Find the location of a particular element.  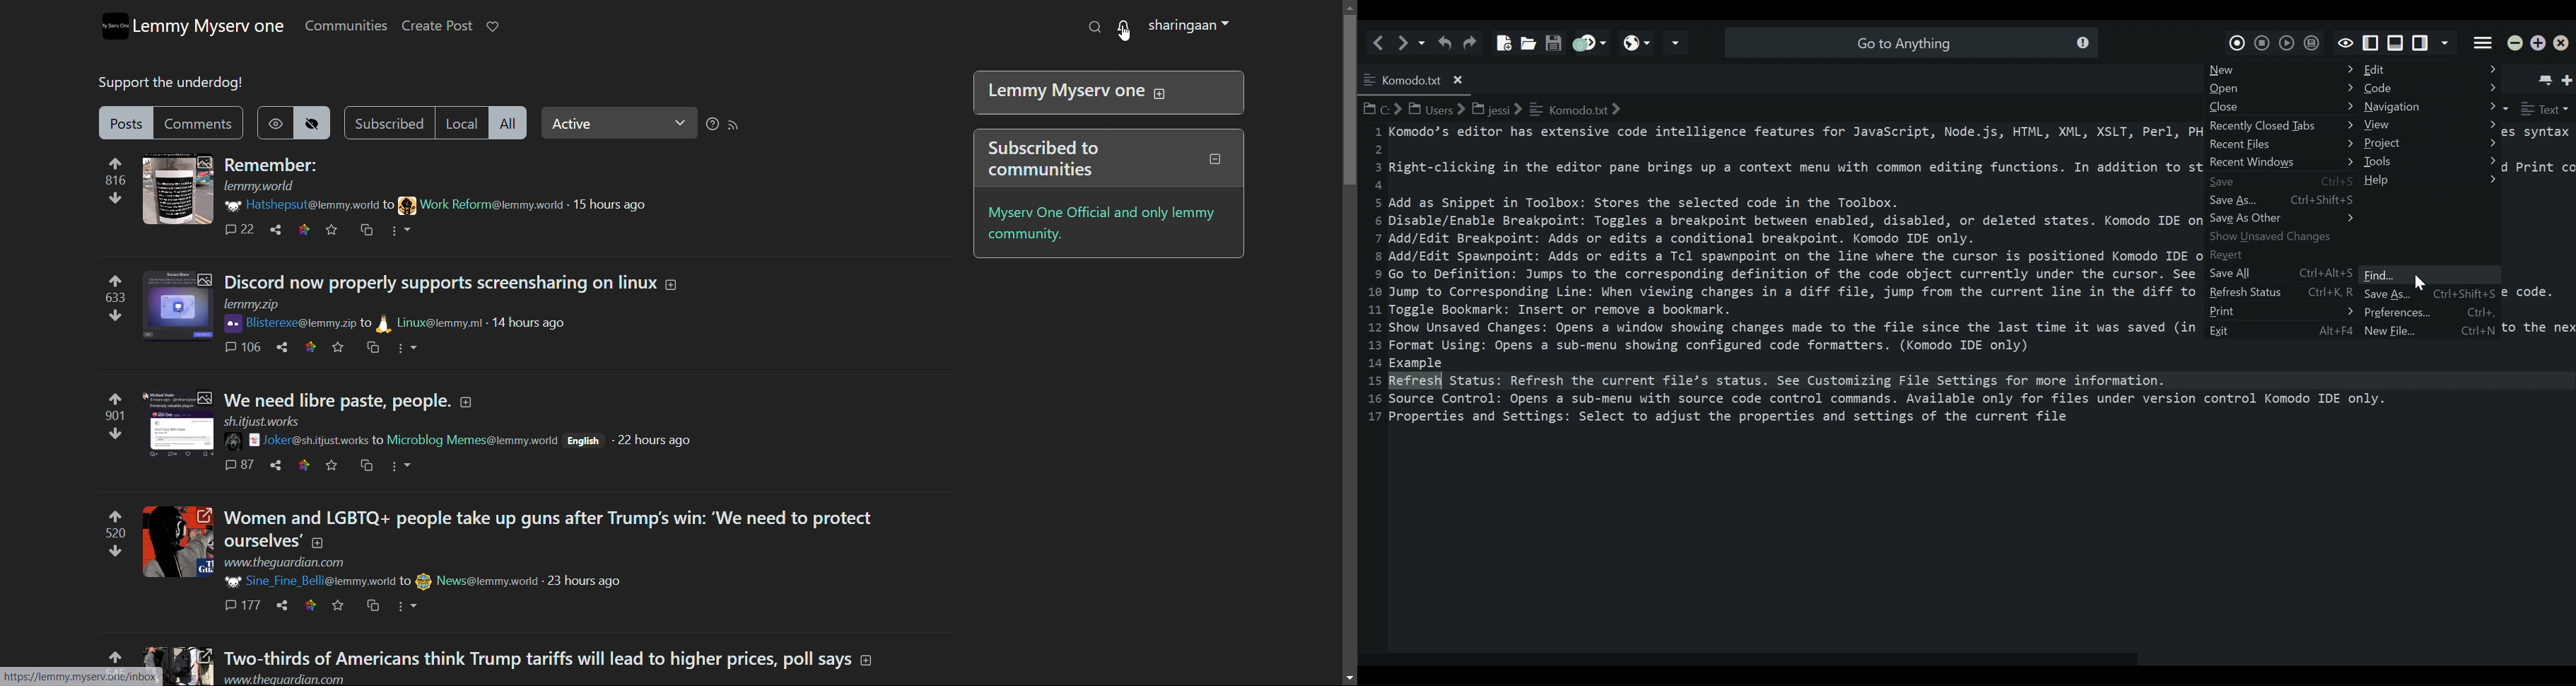

link is located at coordinates (83, 677).